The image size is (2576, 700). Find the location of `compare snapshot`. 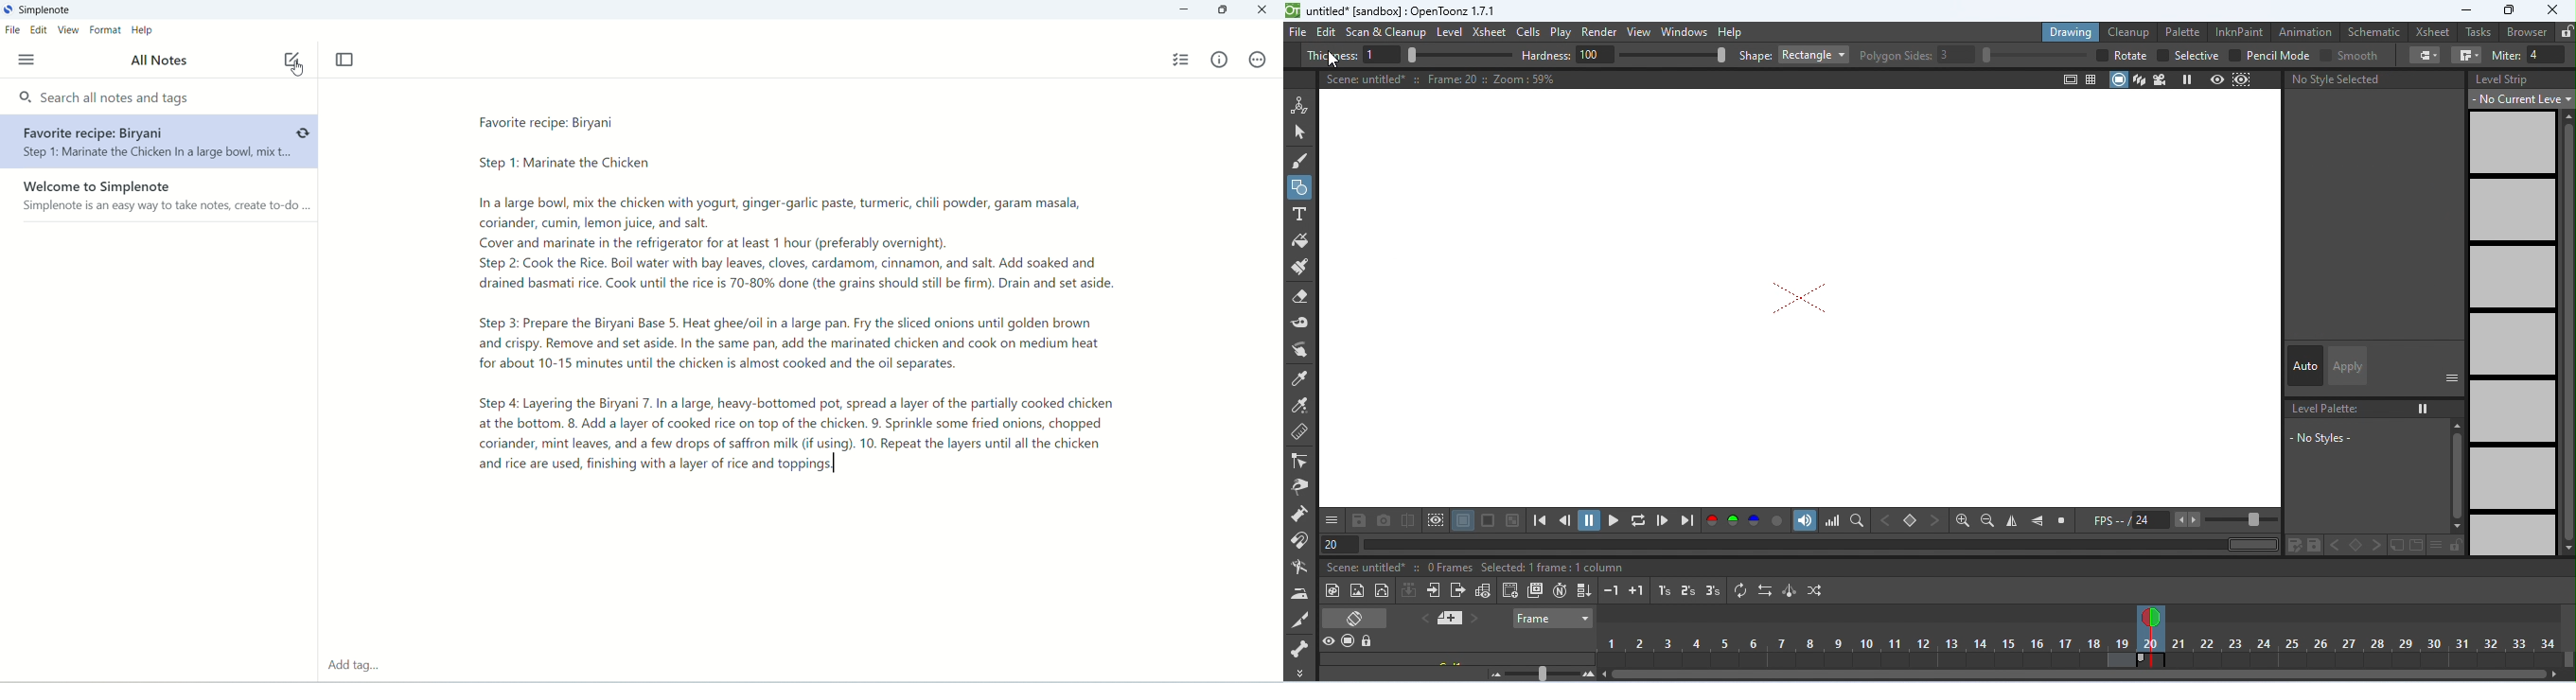

compare snapshot is located at coordinates (1407, 520).